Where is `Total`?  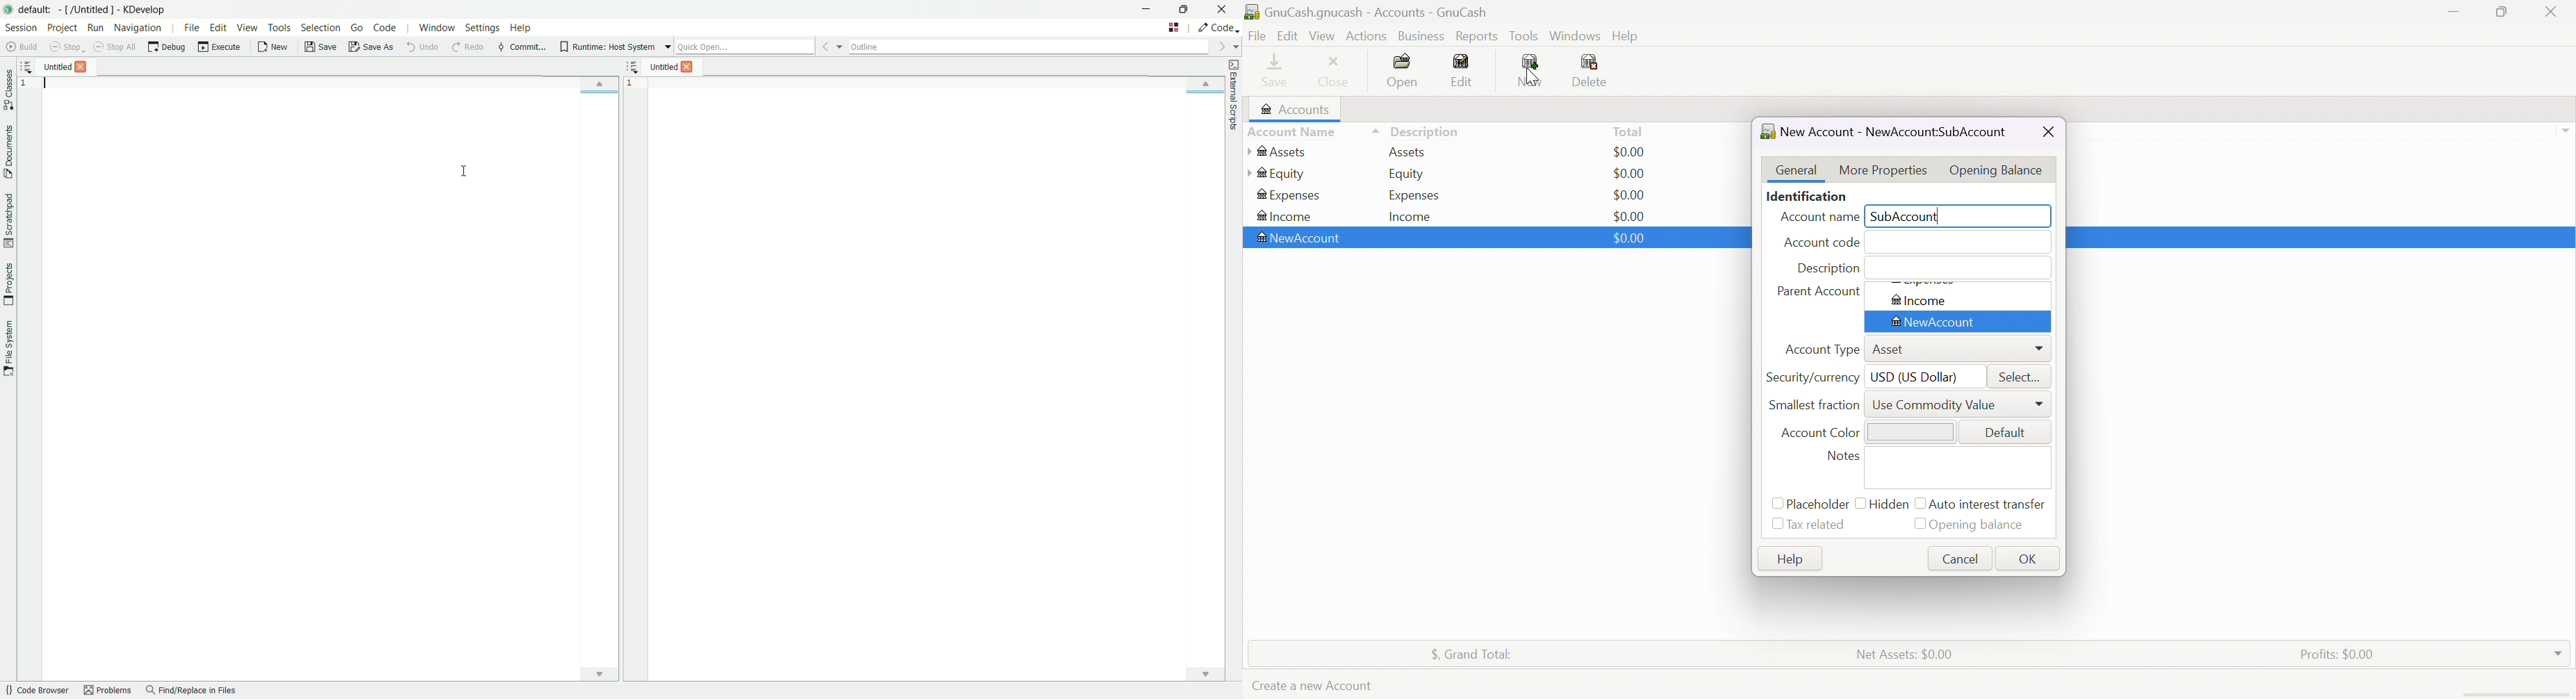 Total is located at coordinates (1628, 133).